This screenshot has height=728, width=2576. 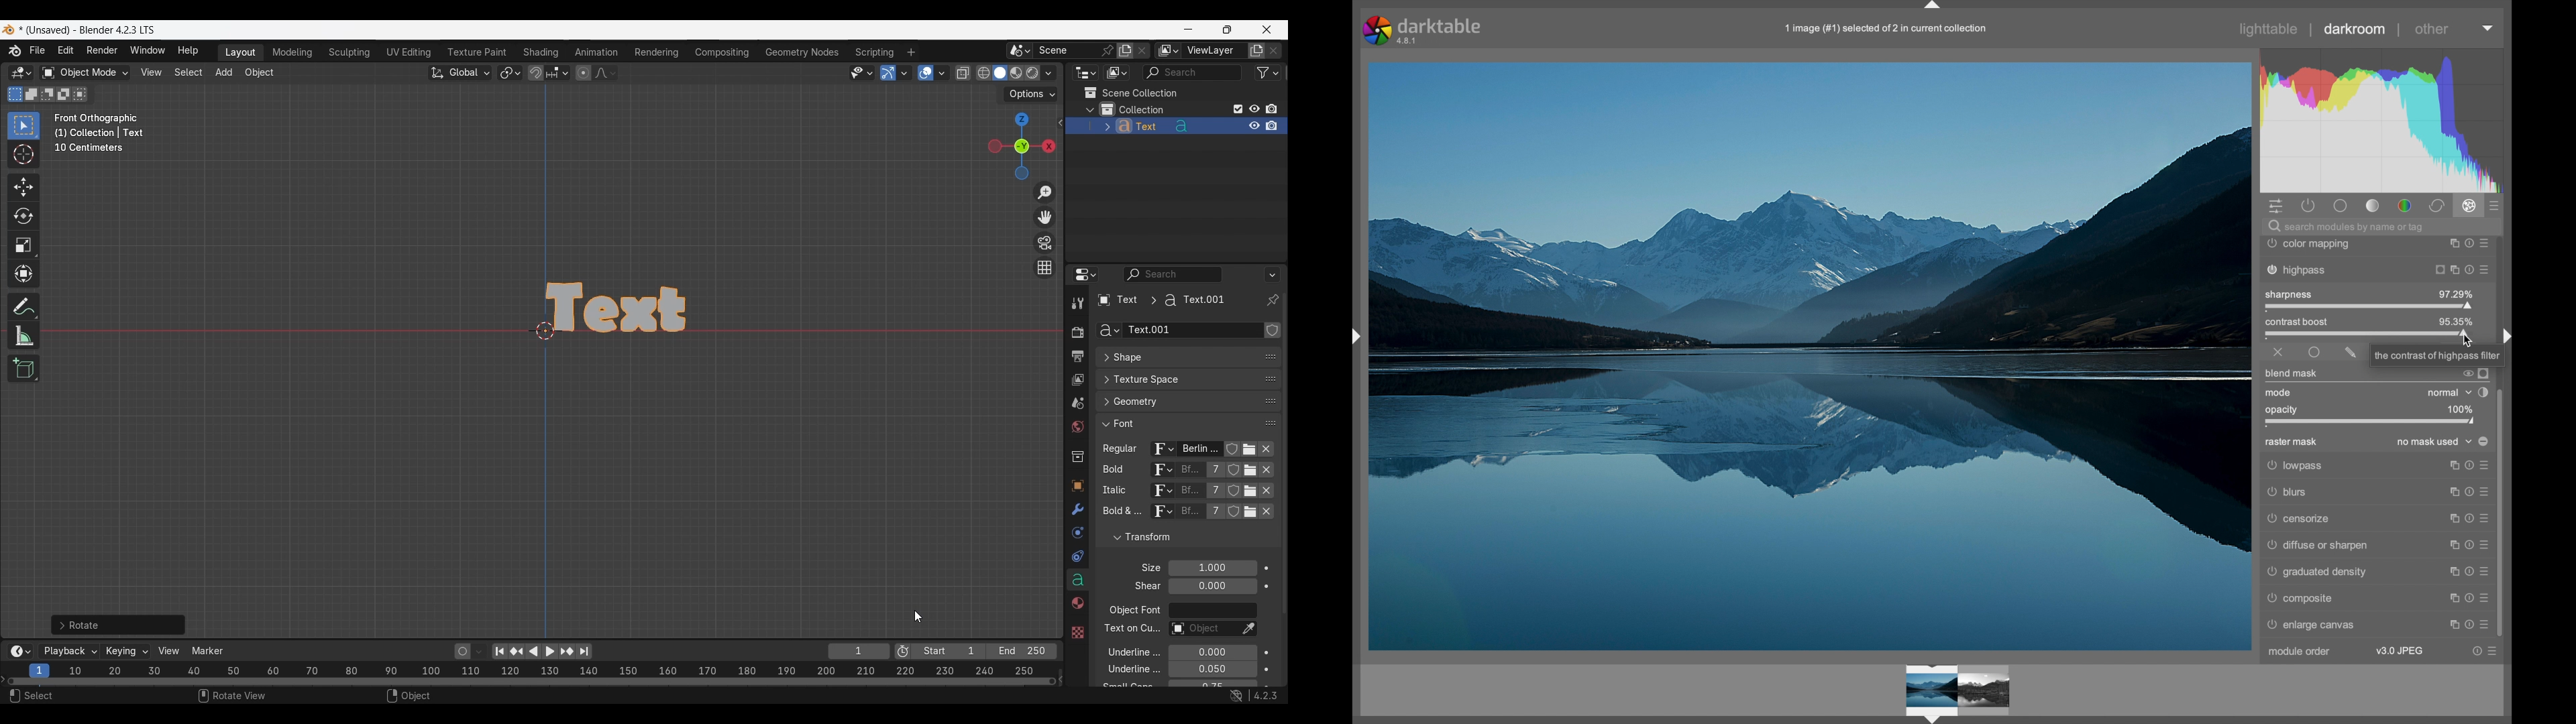 What do you see at coordinates (32, 95) in the screenshot?
I see `Extend existing selection` at bounding box center [32, 95].